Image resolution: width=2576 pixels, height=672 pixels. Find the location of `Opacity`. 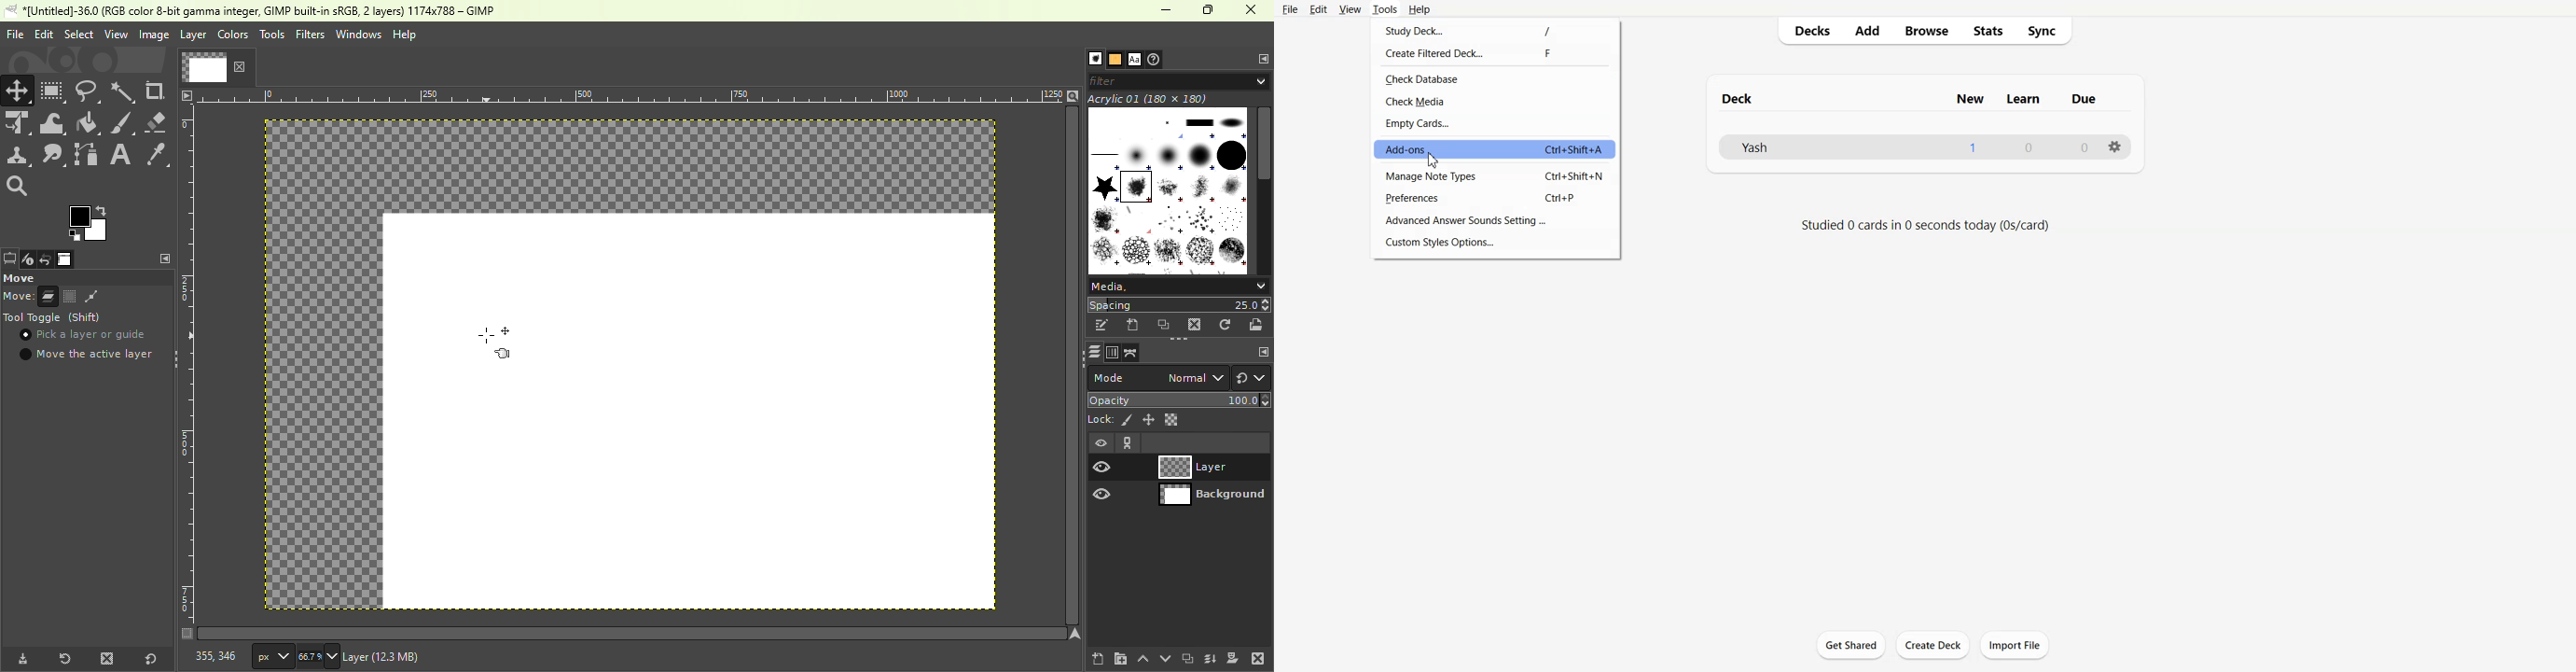

Opacity is located at coordinates (1181, 399).